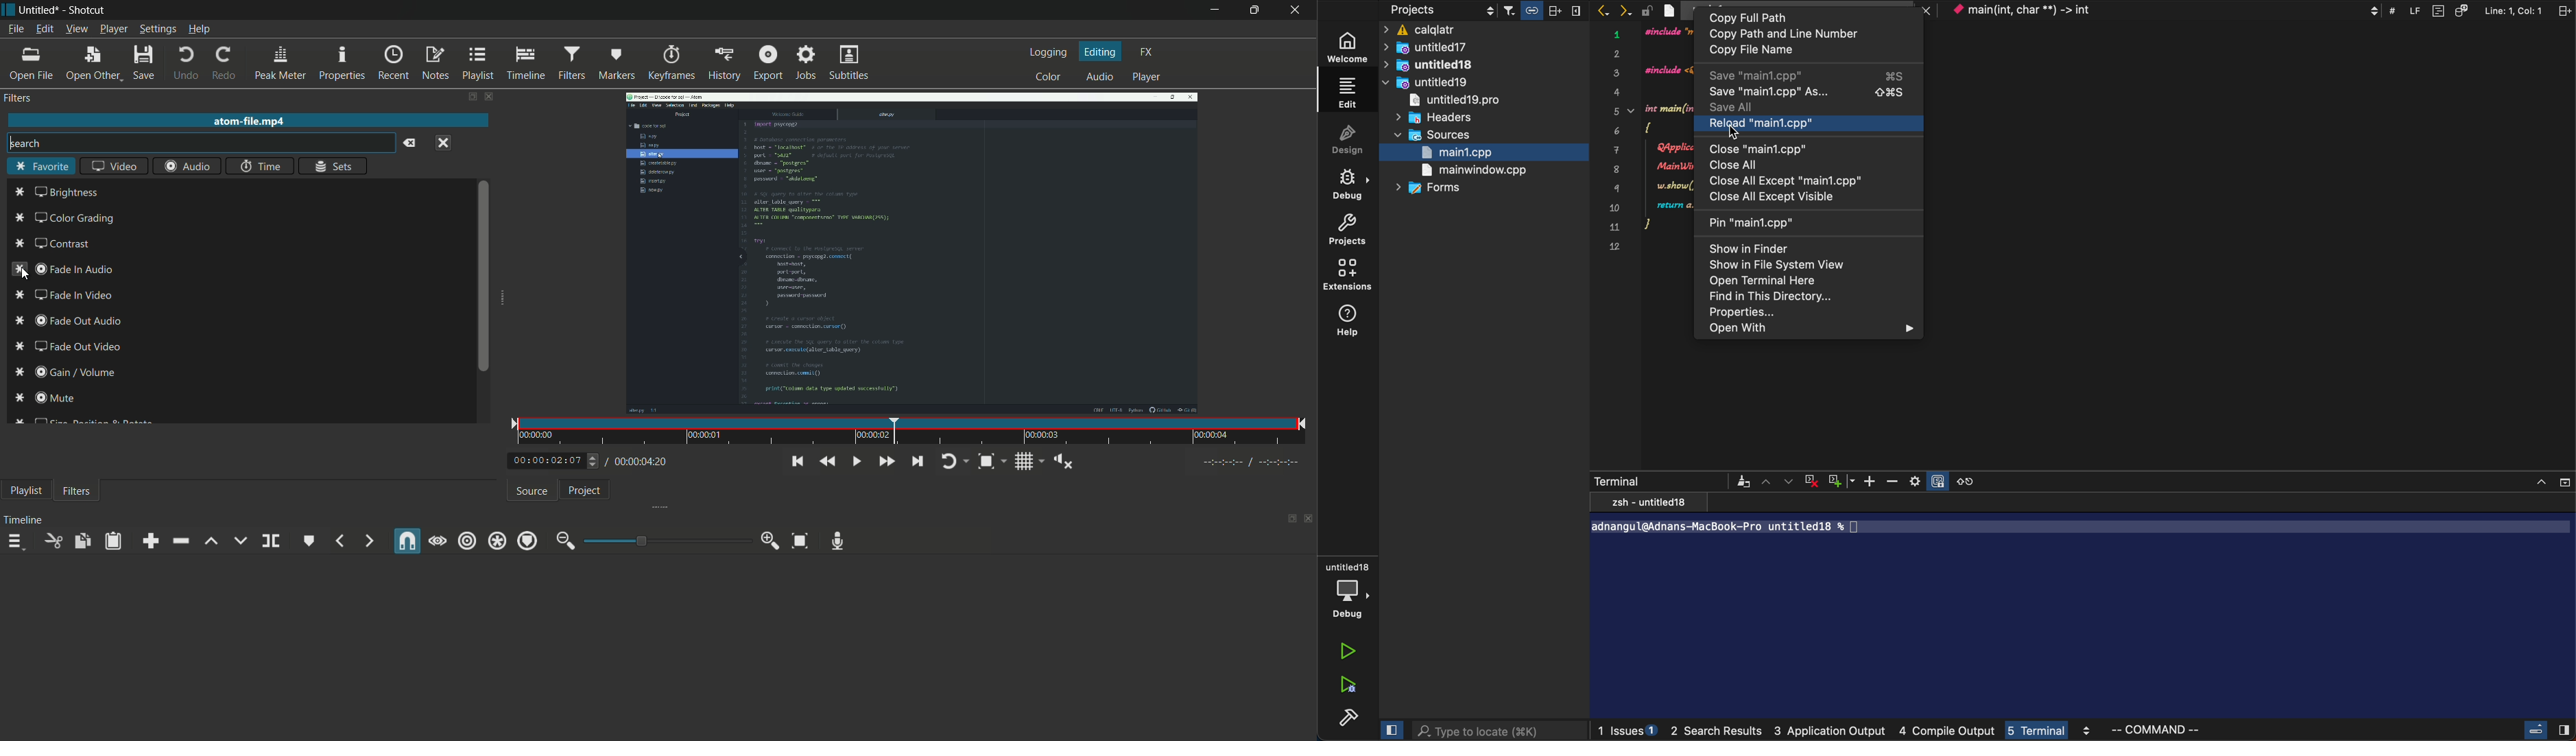 This screenshot has width=2576, height=756. I want to click on zoom out, so click(1894, 482).